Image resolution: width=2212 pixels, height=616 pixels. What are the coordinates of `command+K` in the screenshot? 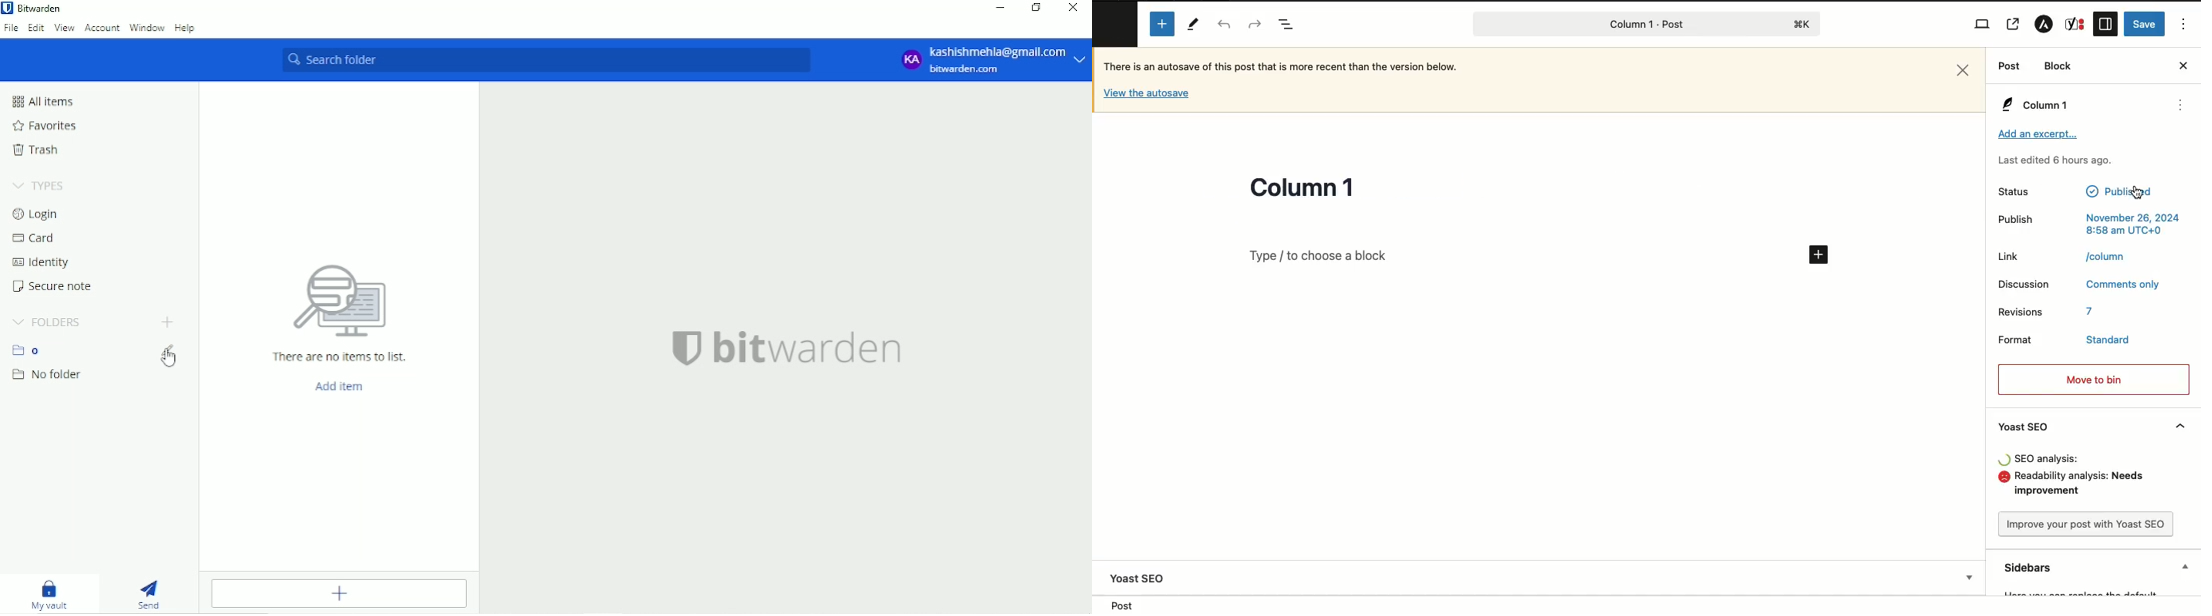 It's located at (1803, 24).